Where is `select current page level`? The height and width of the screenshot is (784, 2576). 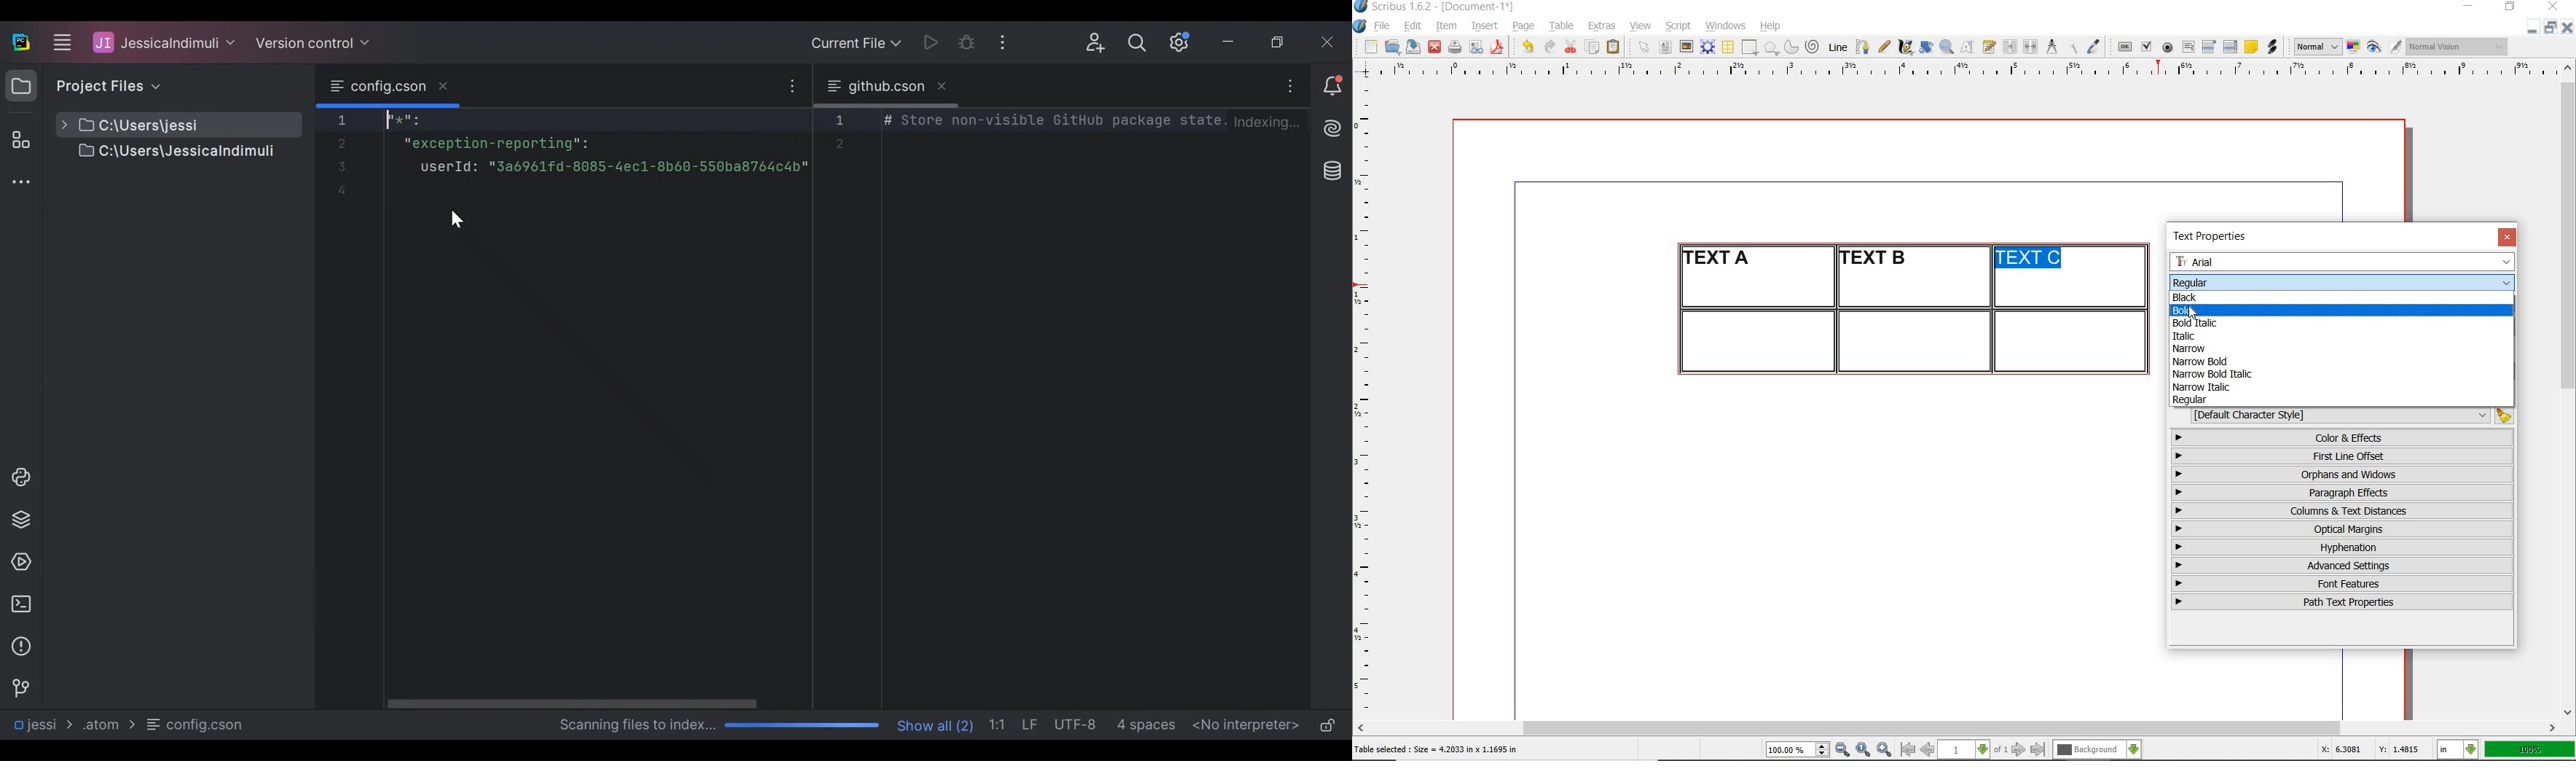
select current page level is located at coordinates (1973, 749).